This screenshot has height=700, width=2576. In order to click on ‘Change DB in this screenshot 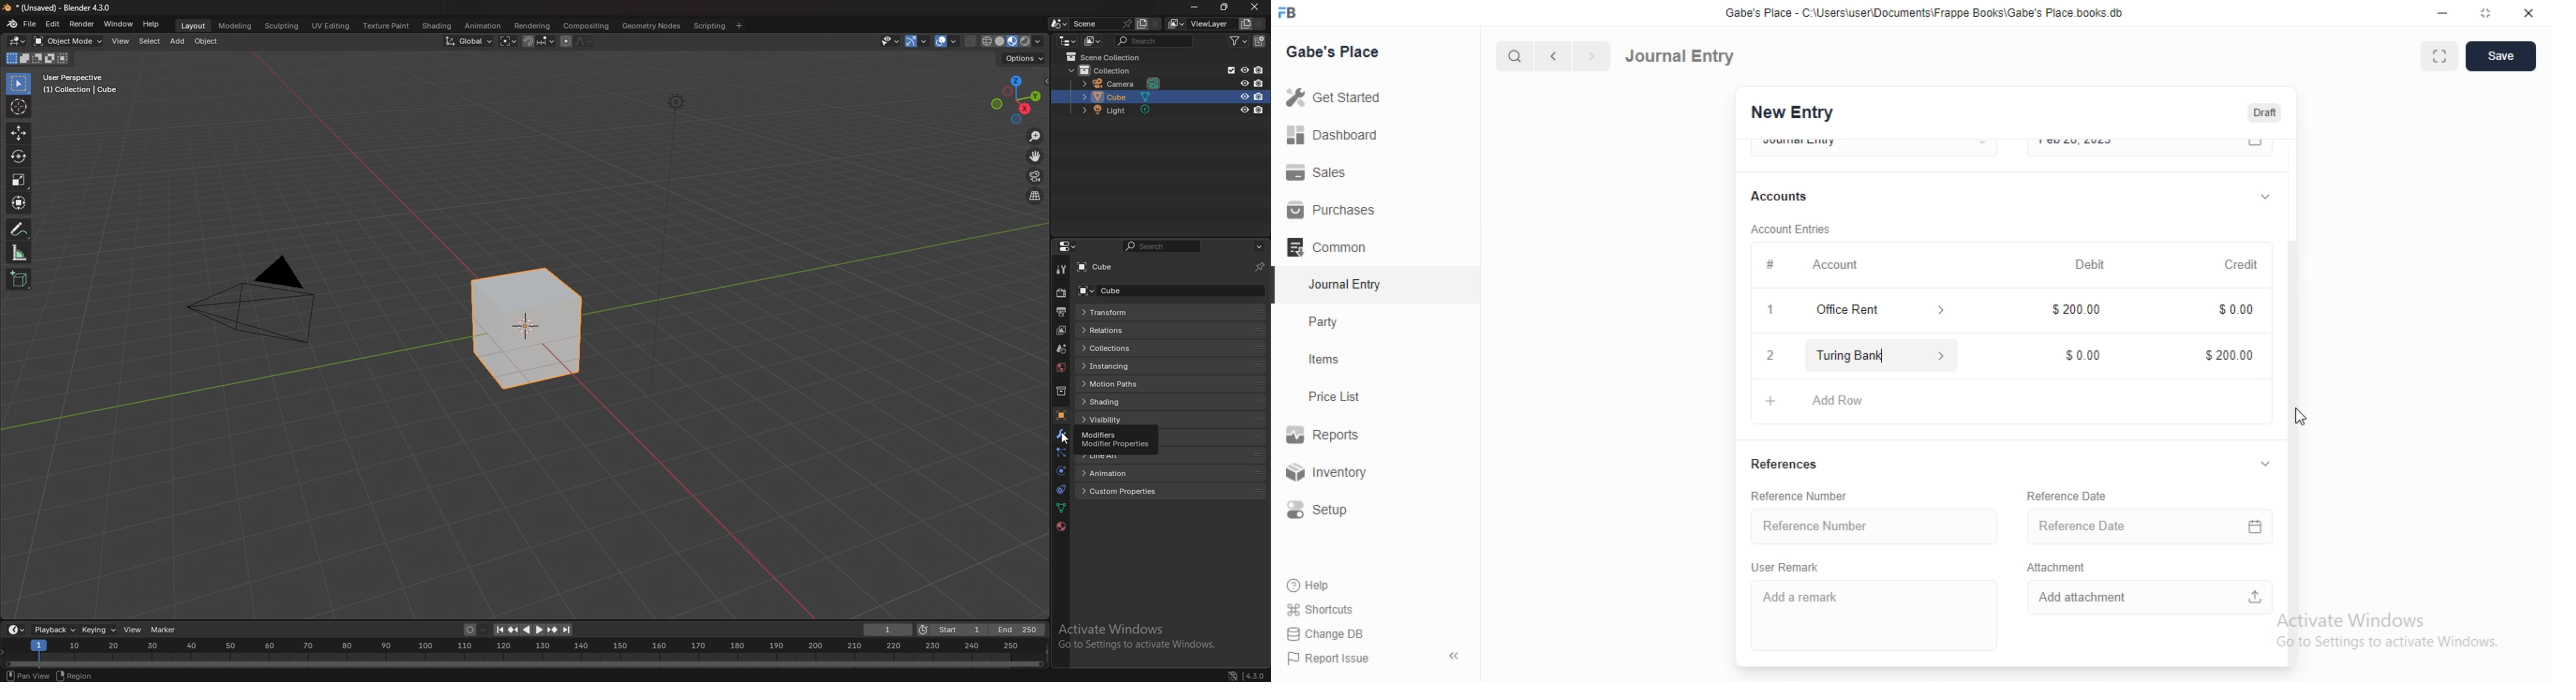, I will do `click(1326, 634)`.